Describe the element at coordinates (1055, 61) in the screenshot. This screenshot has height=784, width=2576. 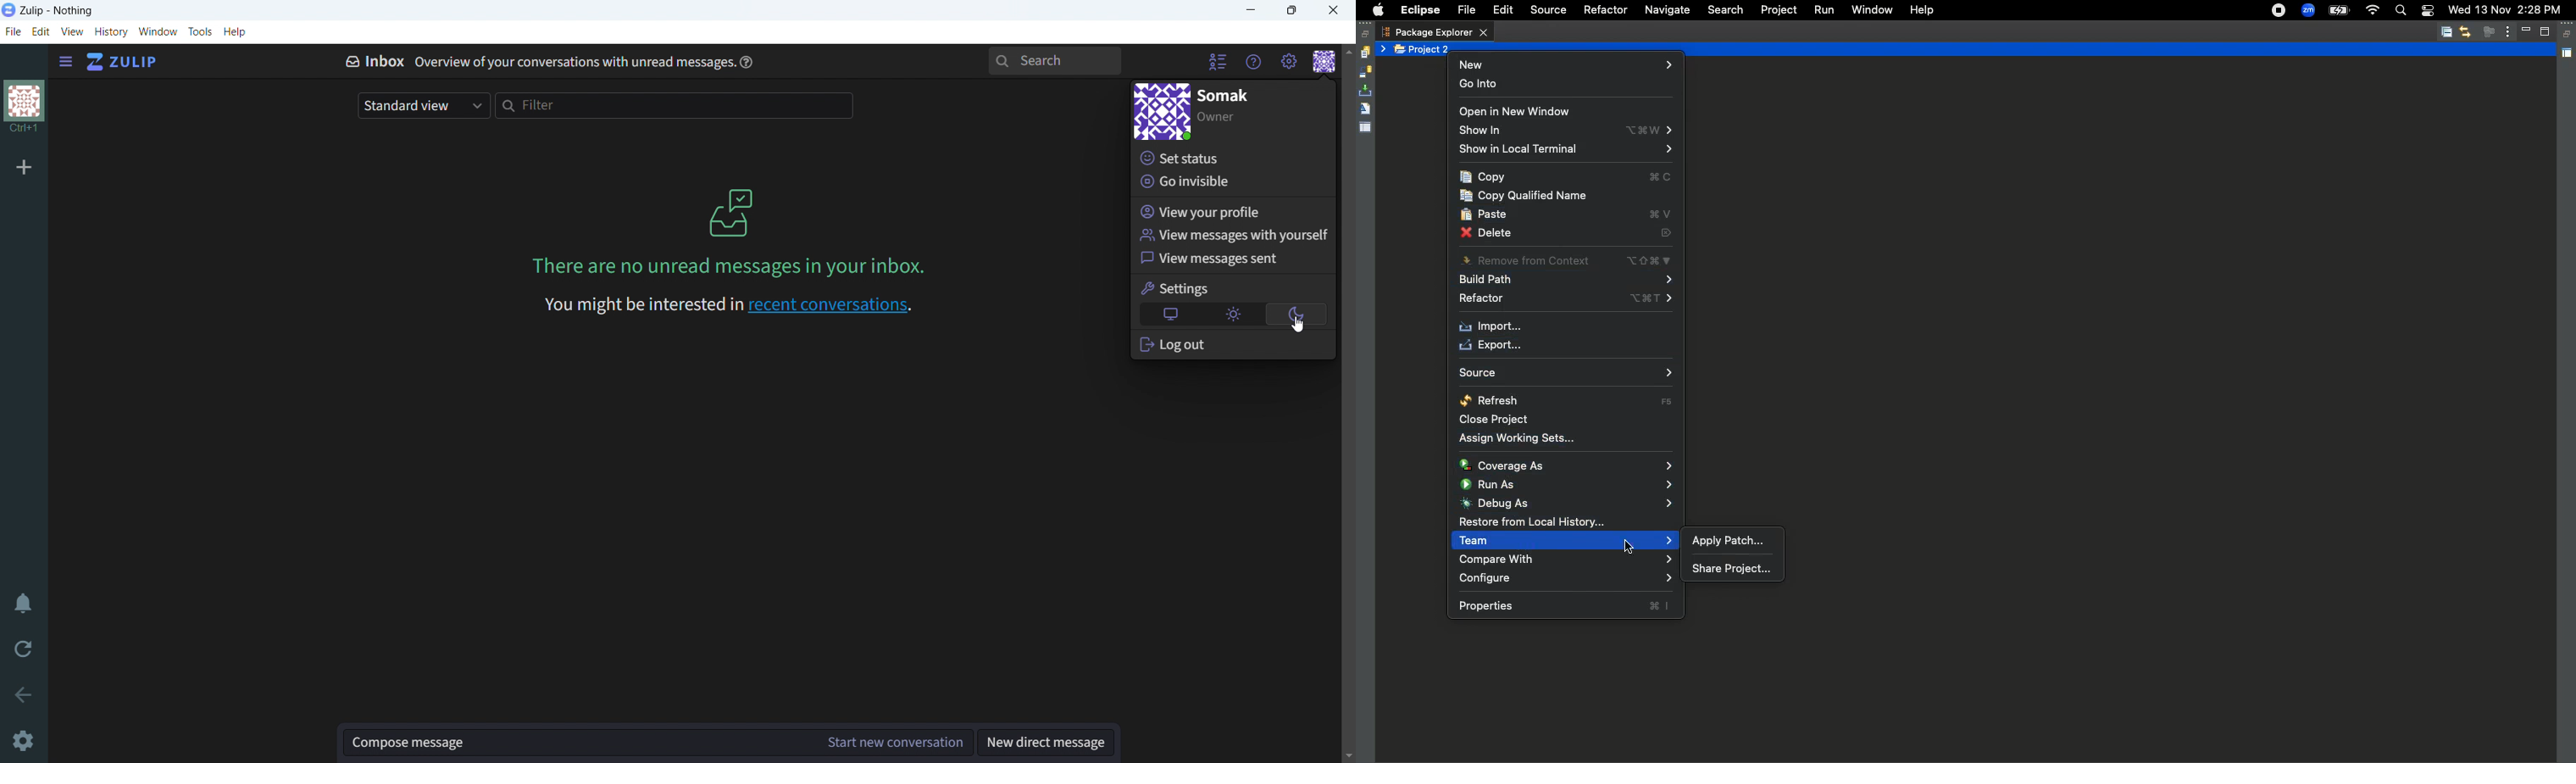
I see `search` at that location.